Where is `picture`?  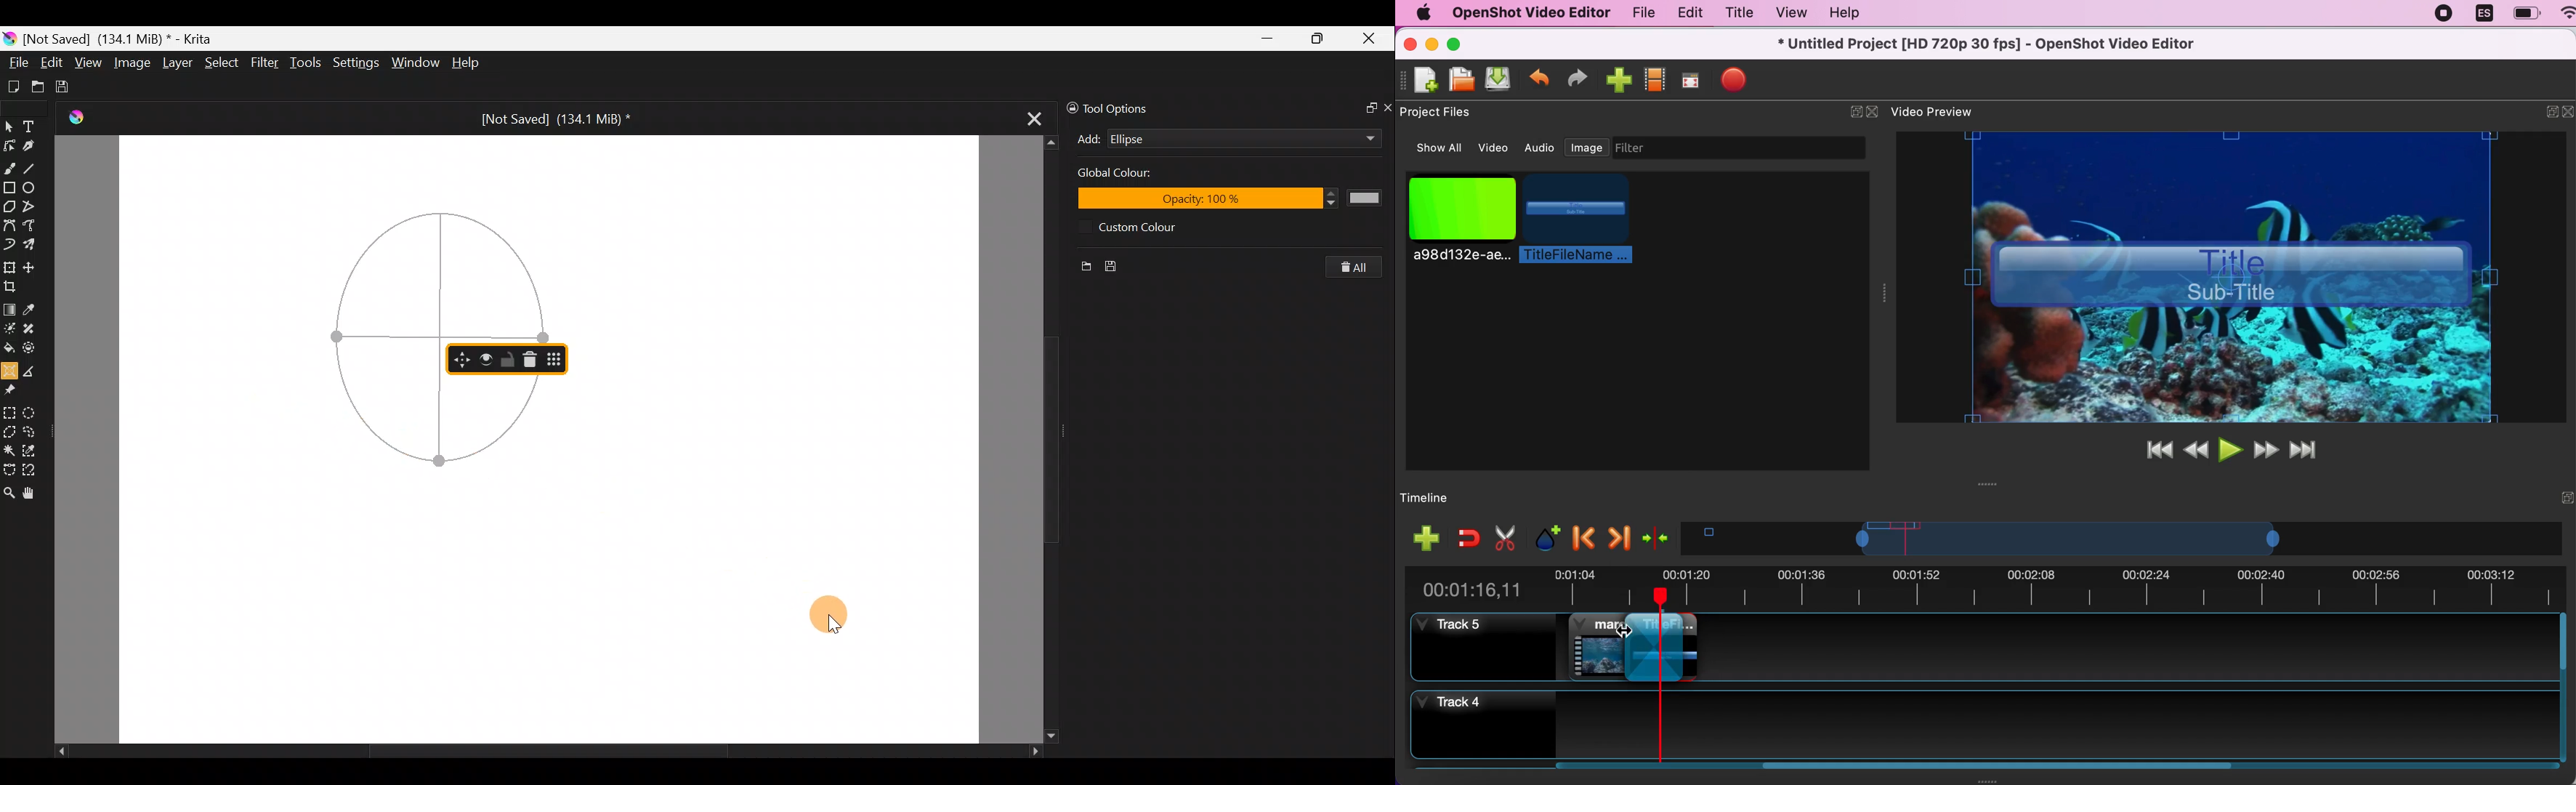 picture is located at coordinates (1459, 216).